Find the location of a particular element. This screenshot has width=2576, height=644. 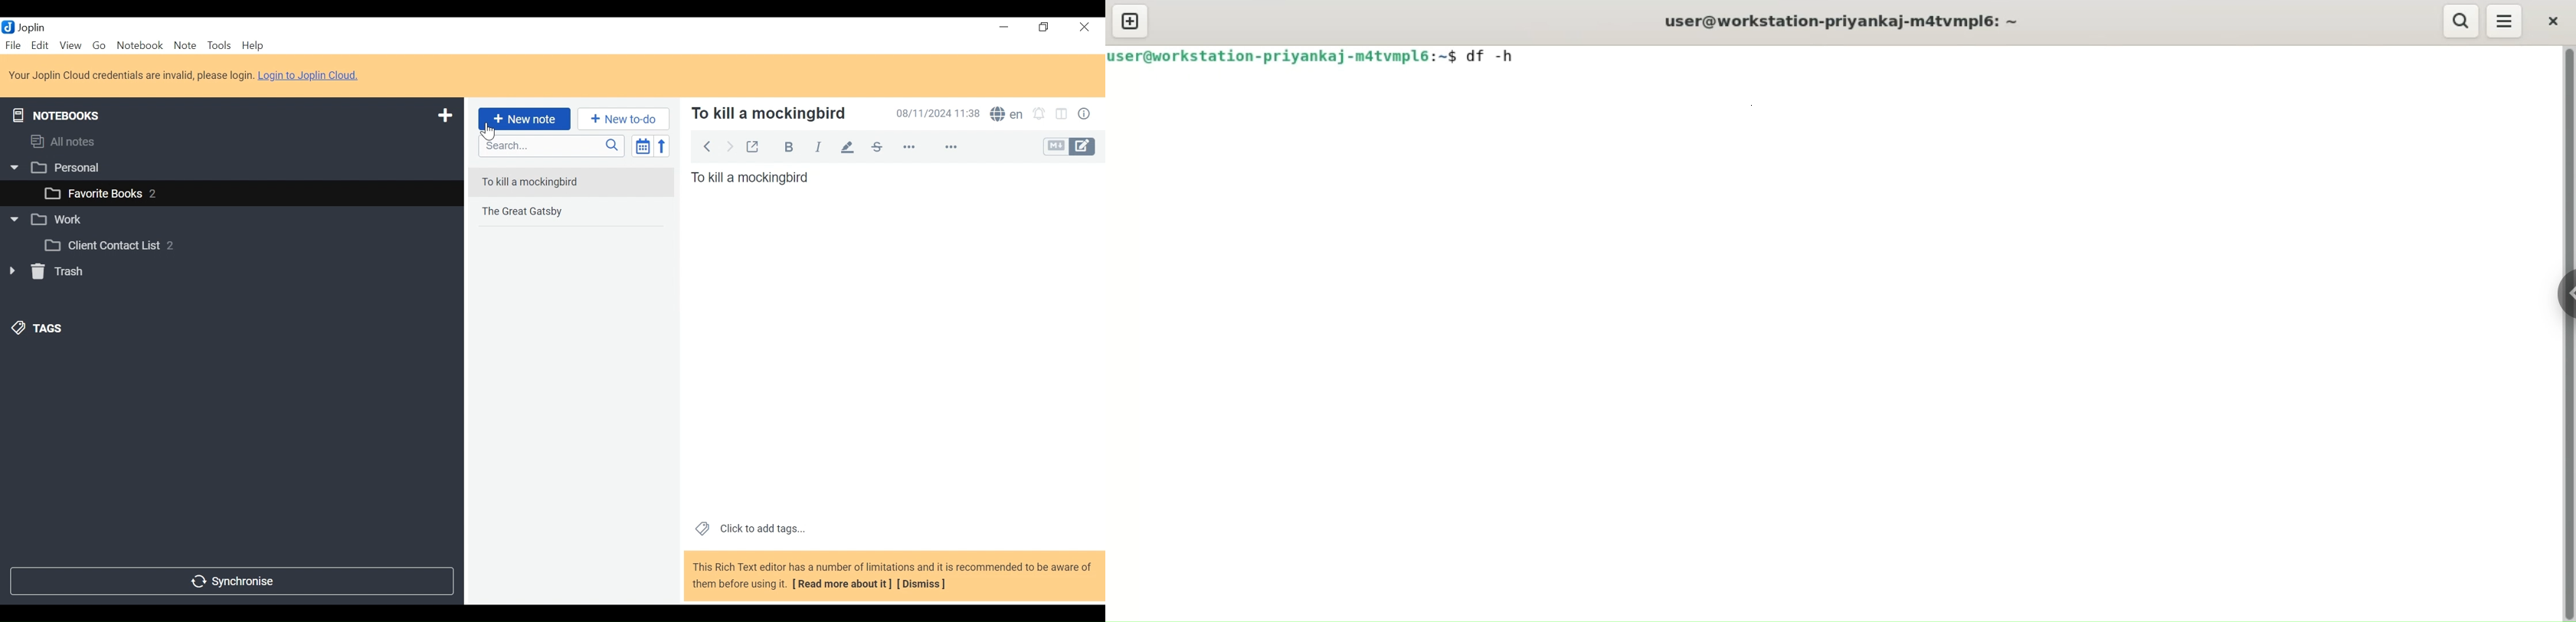

 is located at coordinates (41, 45).